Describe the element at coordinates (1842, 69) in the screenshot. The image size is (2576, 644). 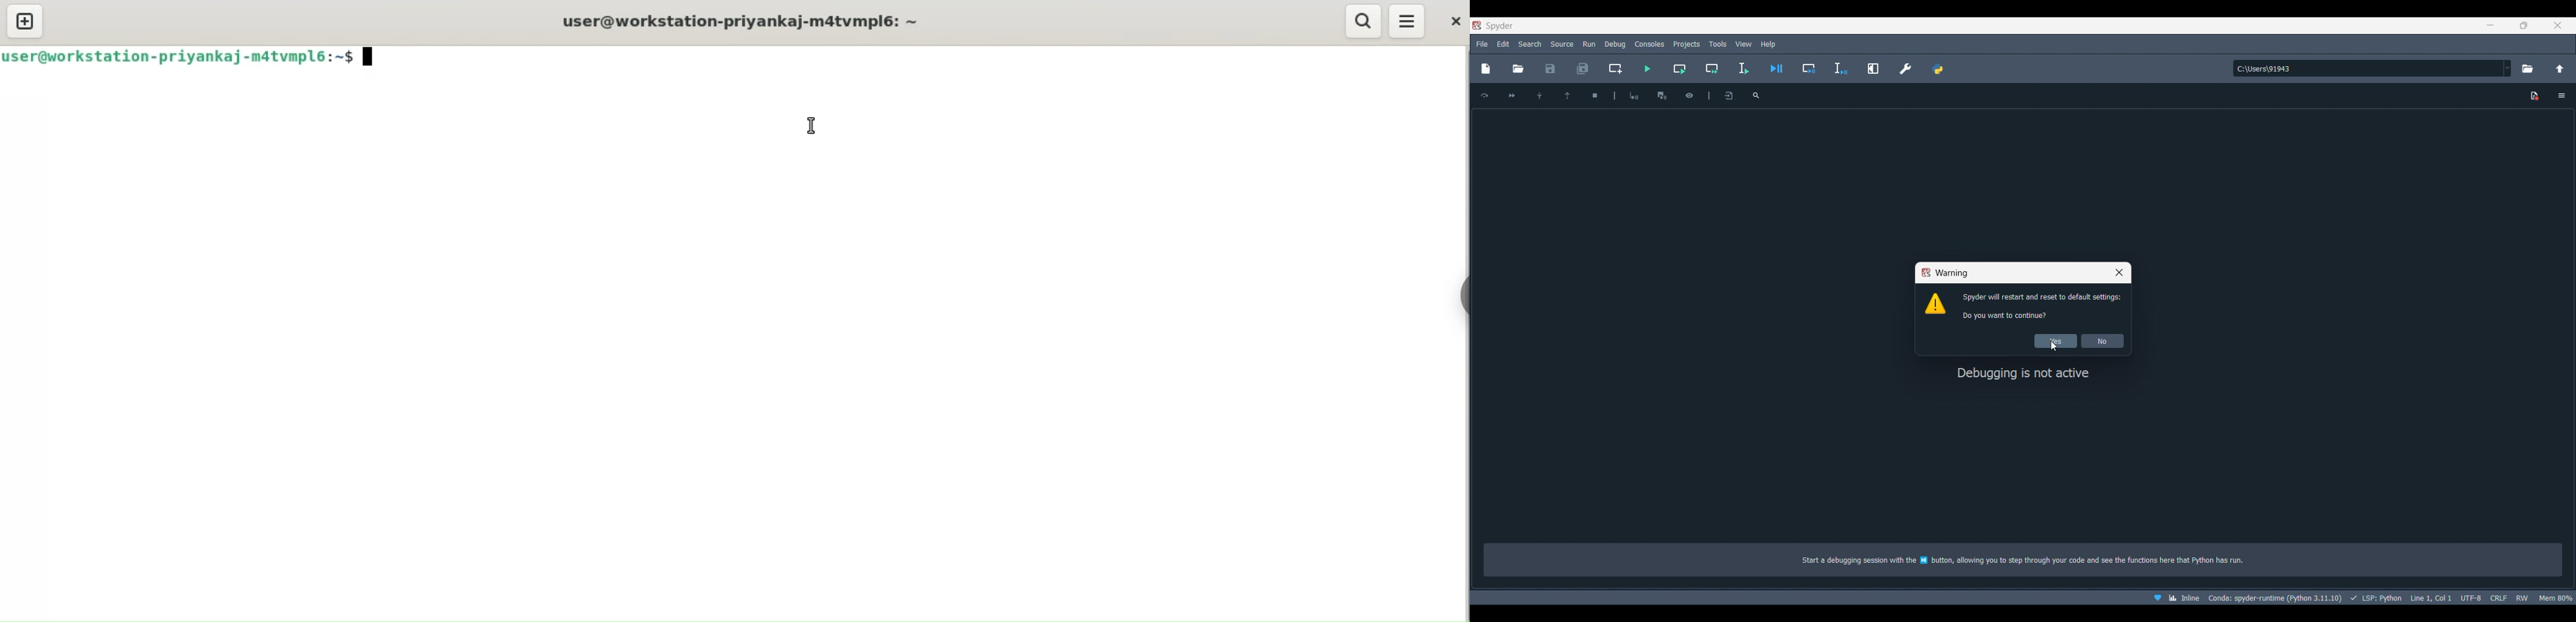
I see `Debug selection or current line` at that location.